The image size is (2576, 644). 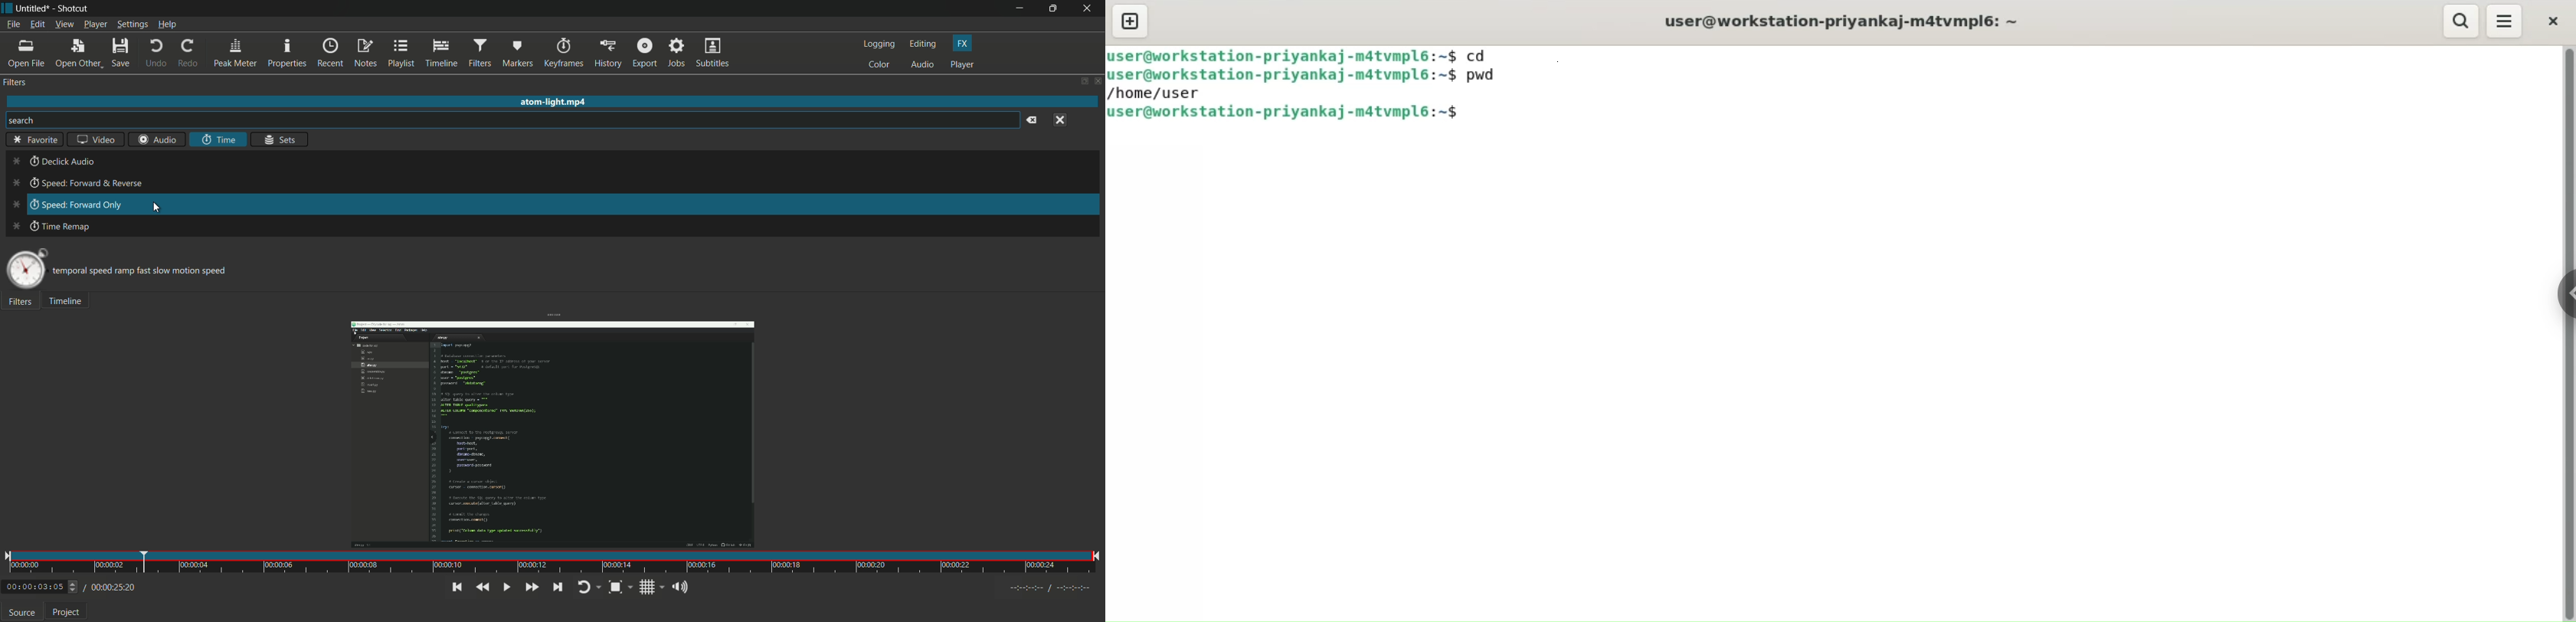 What do you see at coordinates (288, 53) in the screenshot?
I see `properties` at bounding box center [288, 53].